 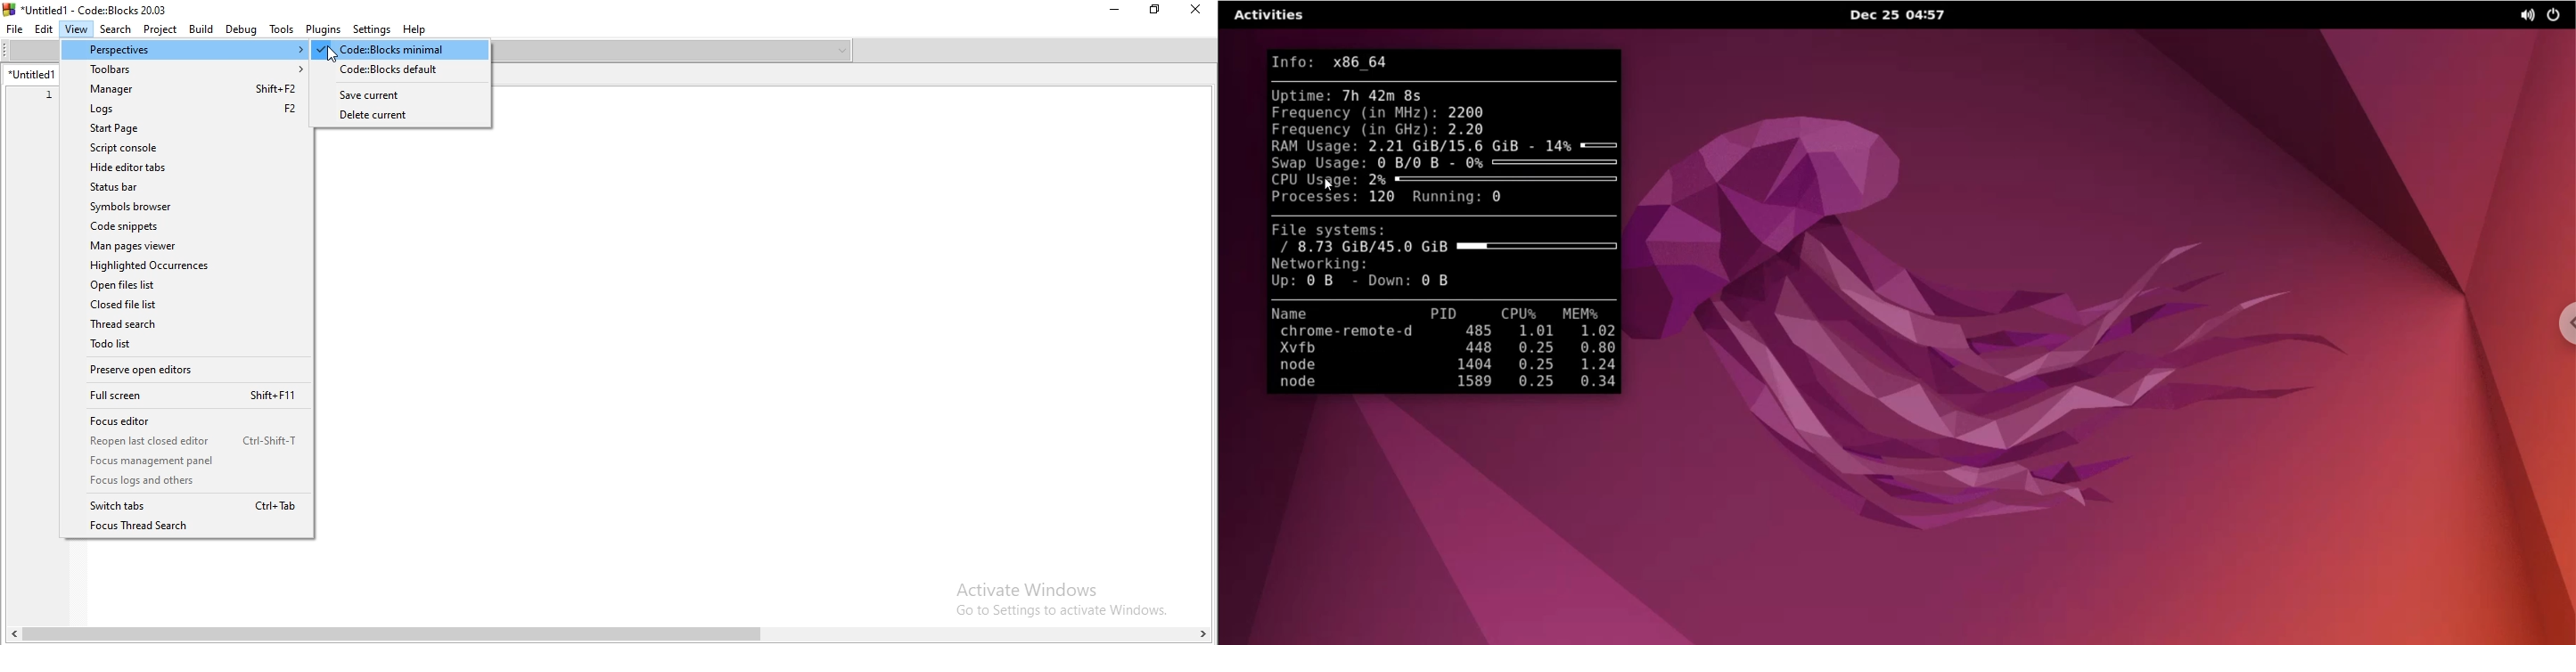 I want to click on Script console, so click(x=189, y=147).